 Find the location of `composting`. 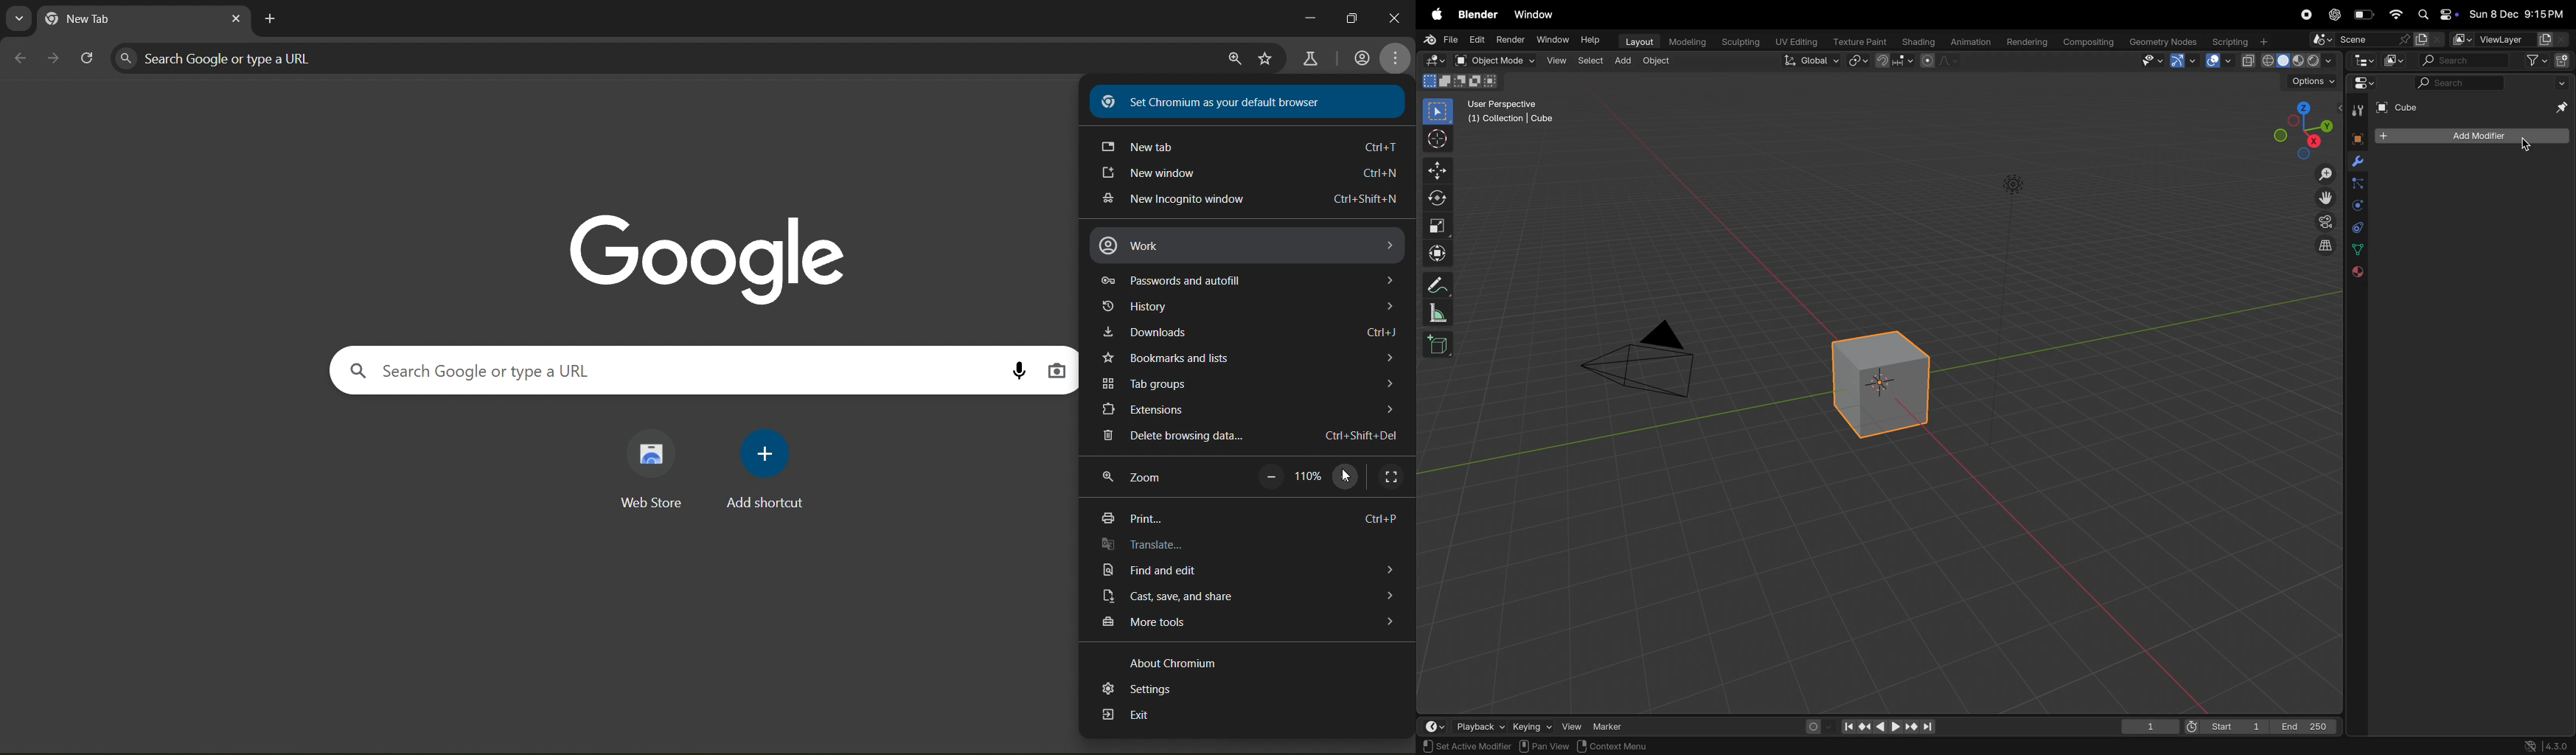

composting is located at coordinates (2090, 43).